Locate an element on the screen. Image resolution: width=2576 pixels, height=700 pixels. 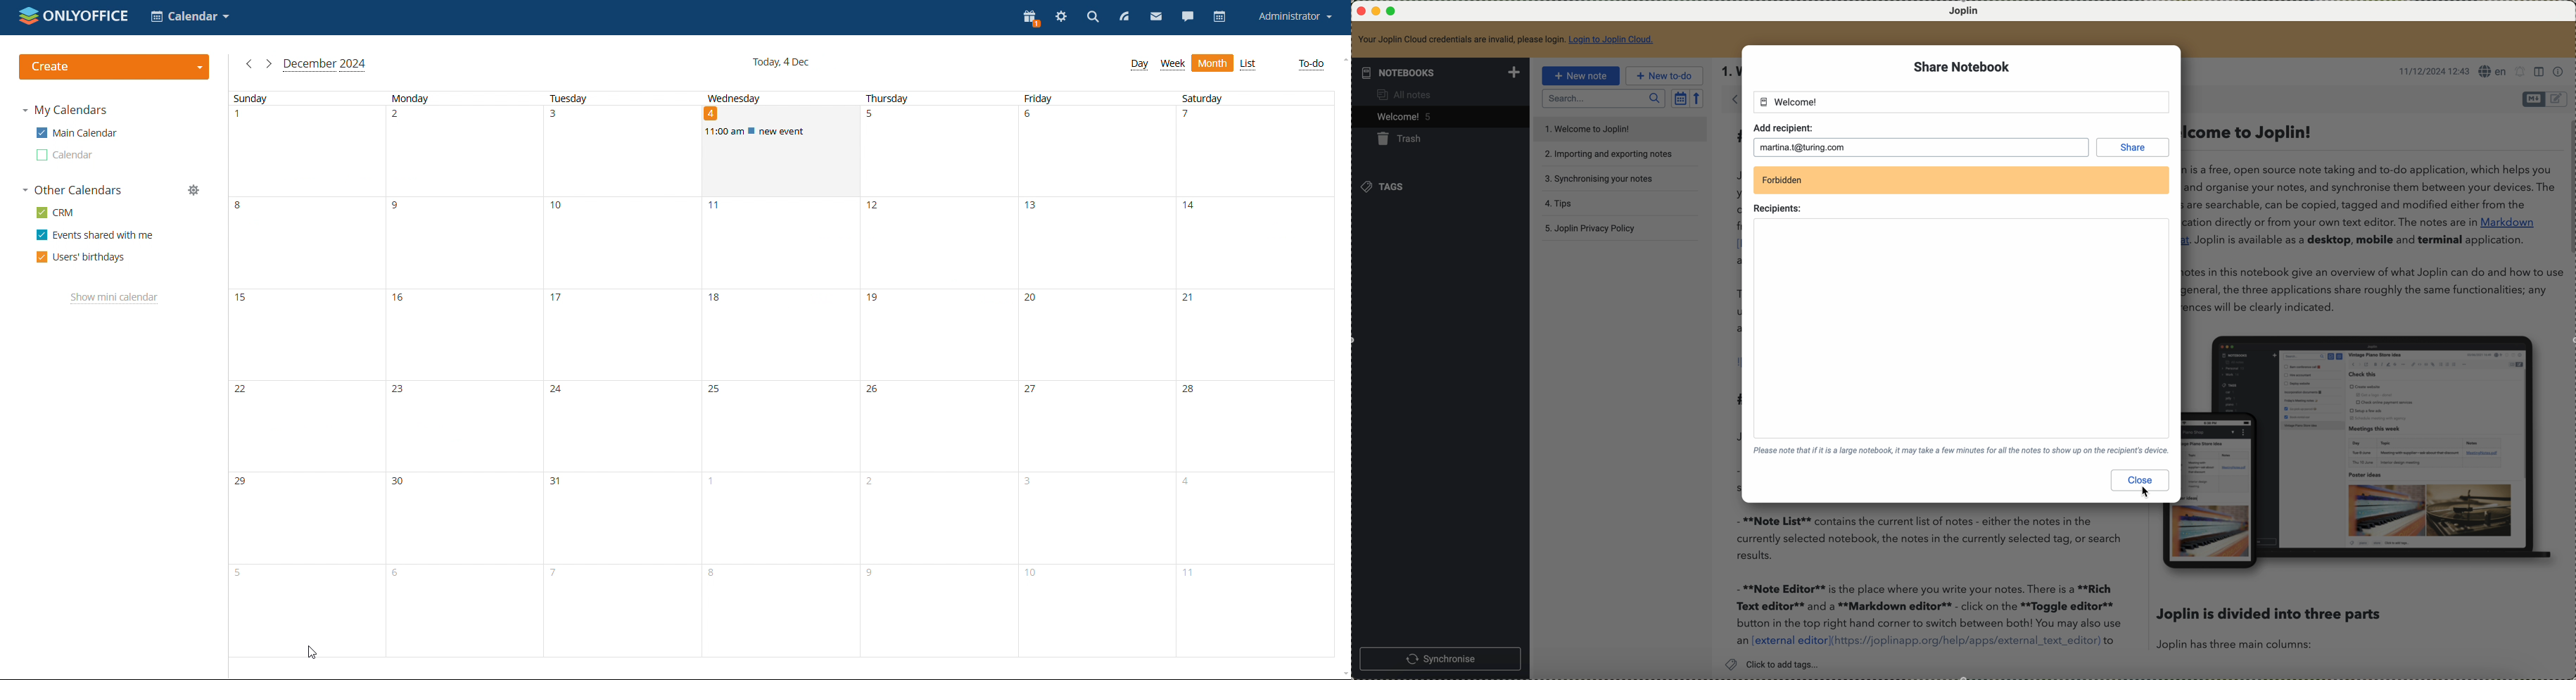
your Joplin Cloud credentials are invalid, please login to Joplin Cloud is located at coordinates (1506, 39).